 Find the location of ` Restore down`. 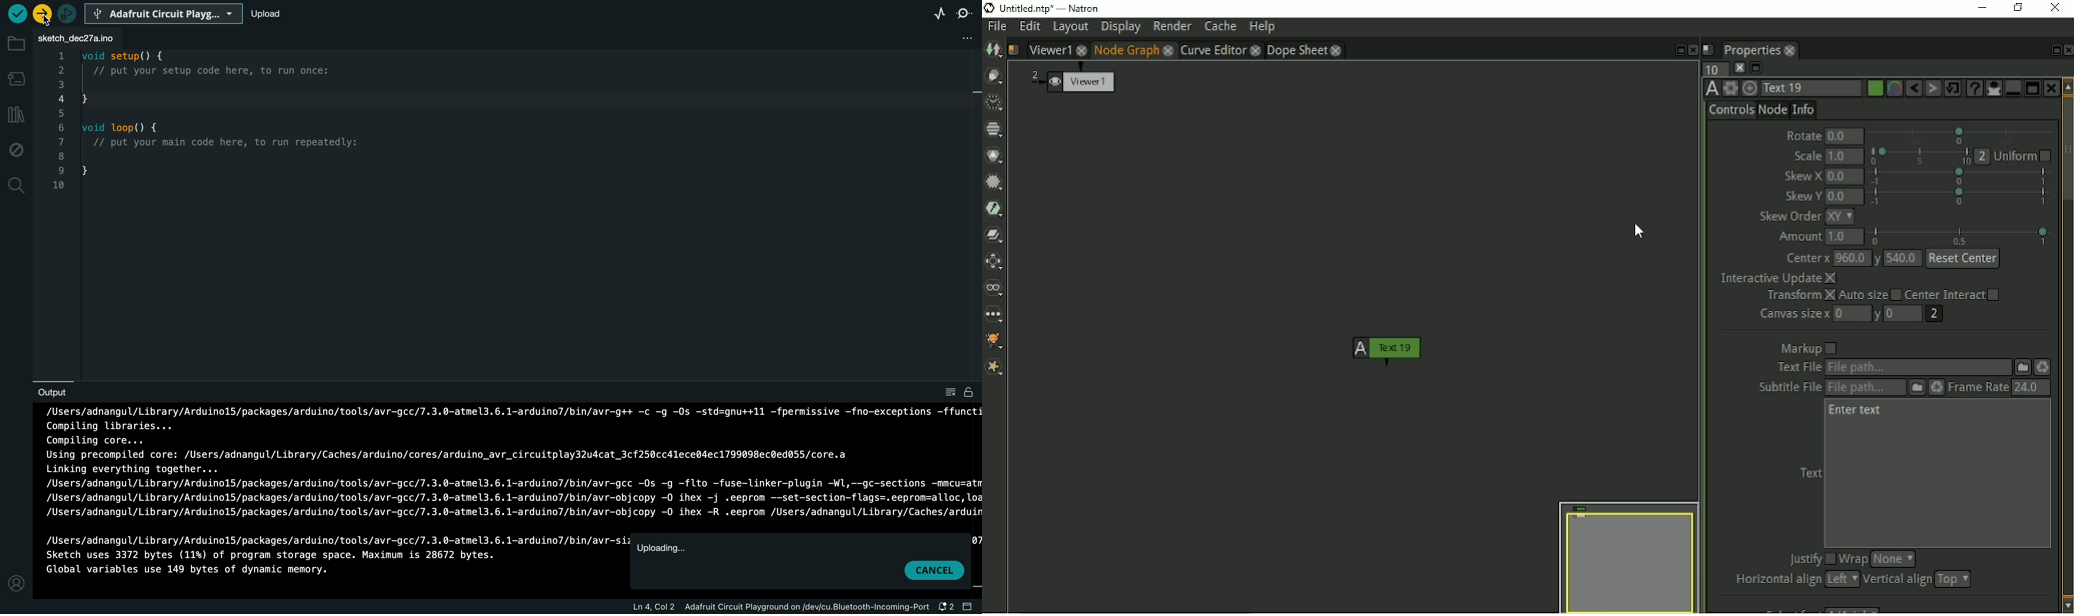

 Restore down is located at coordinates (2018, 8).